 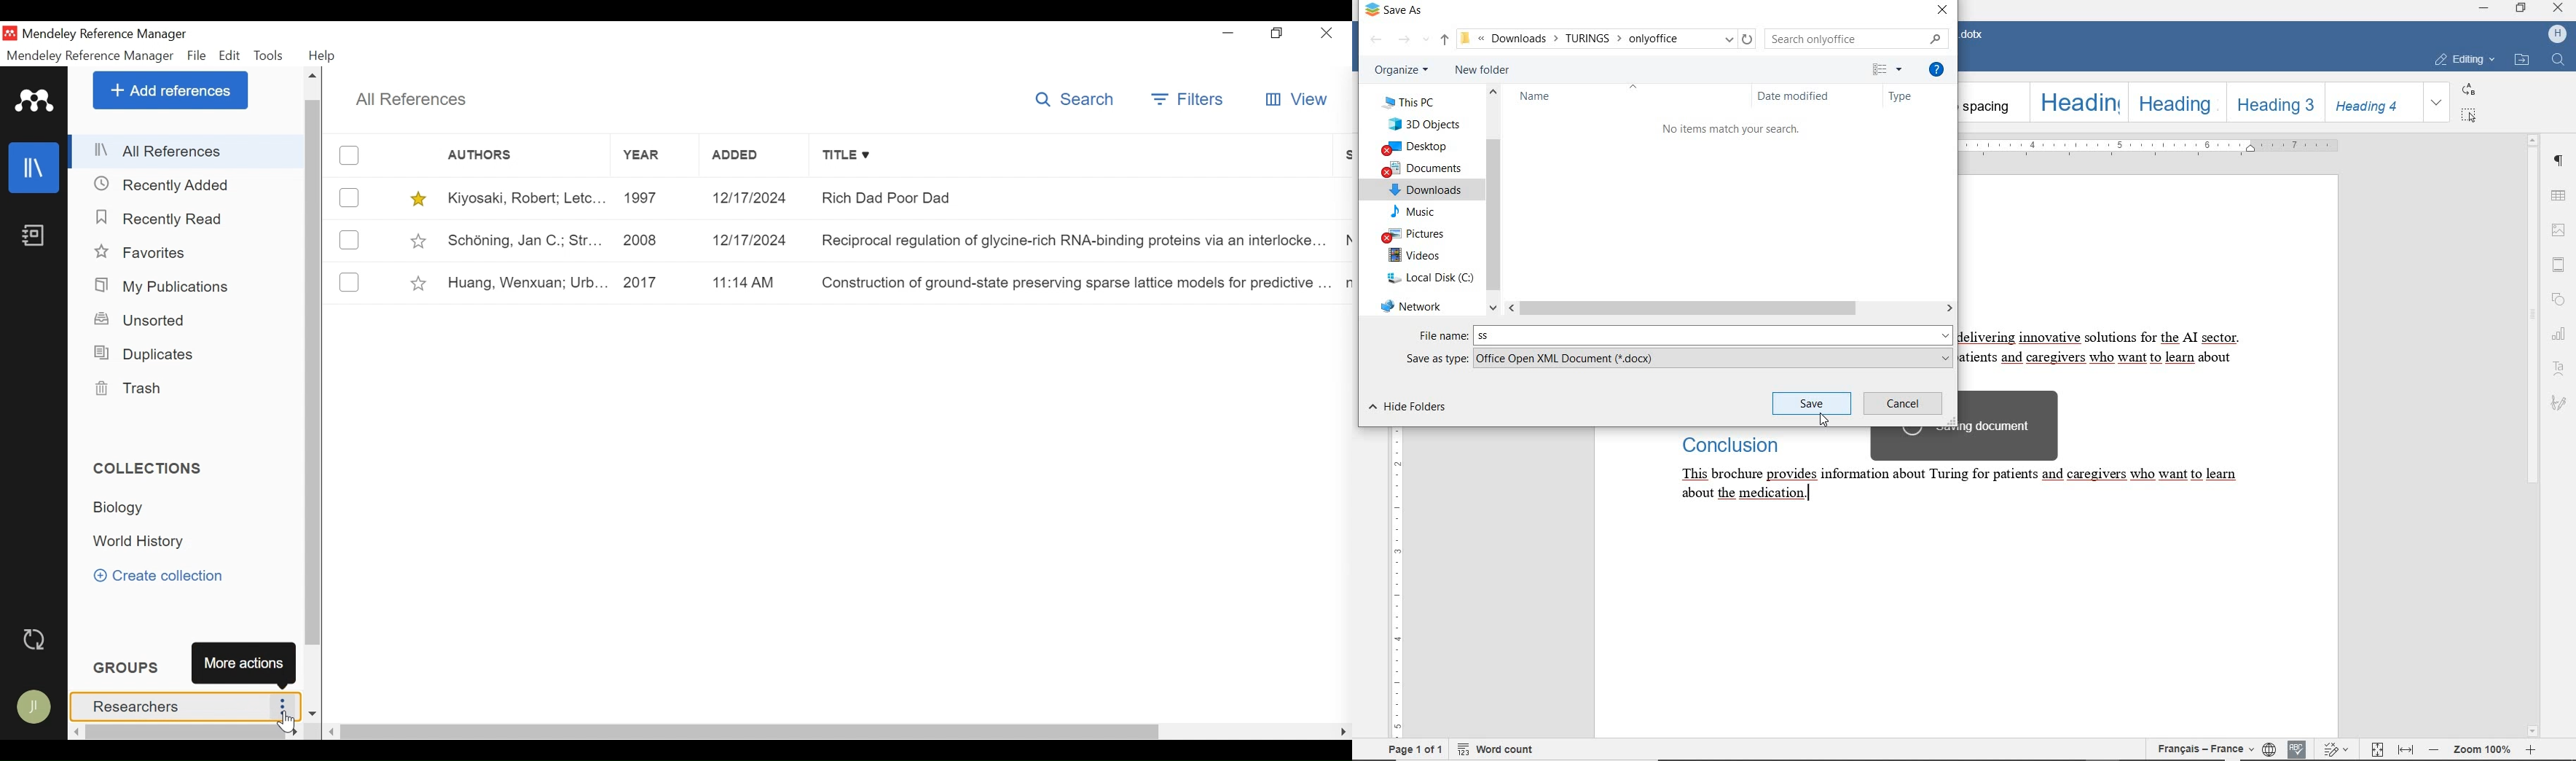 I want to click on toggle Favorites, so click(x=420, y=283).